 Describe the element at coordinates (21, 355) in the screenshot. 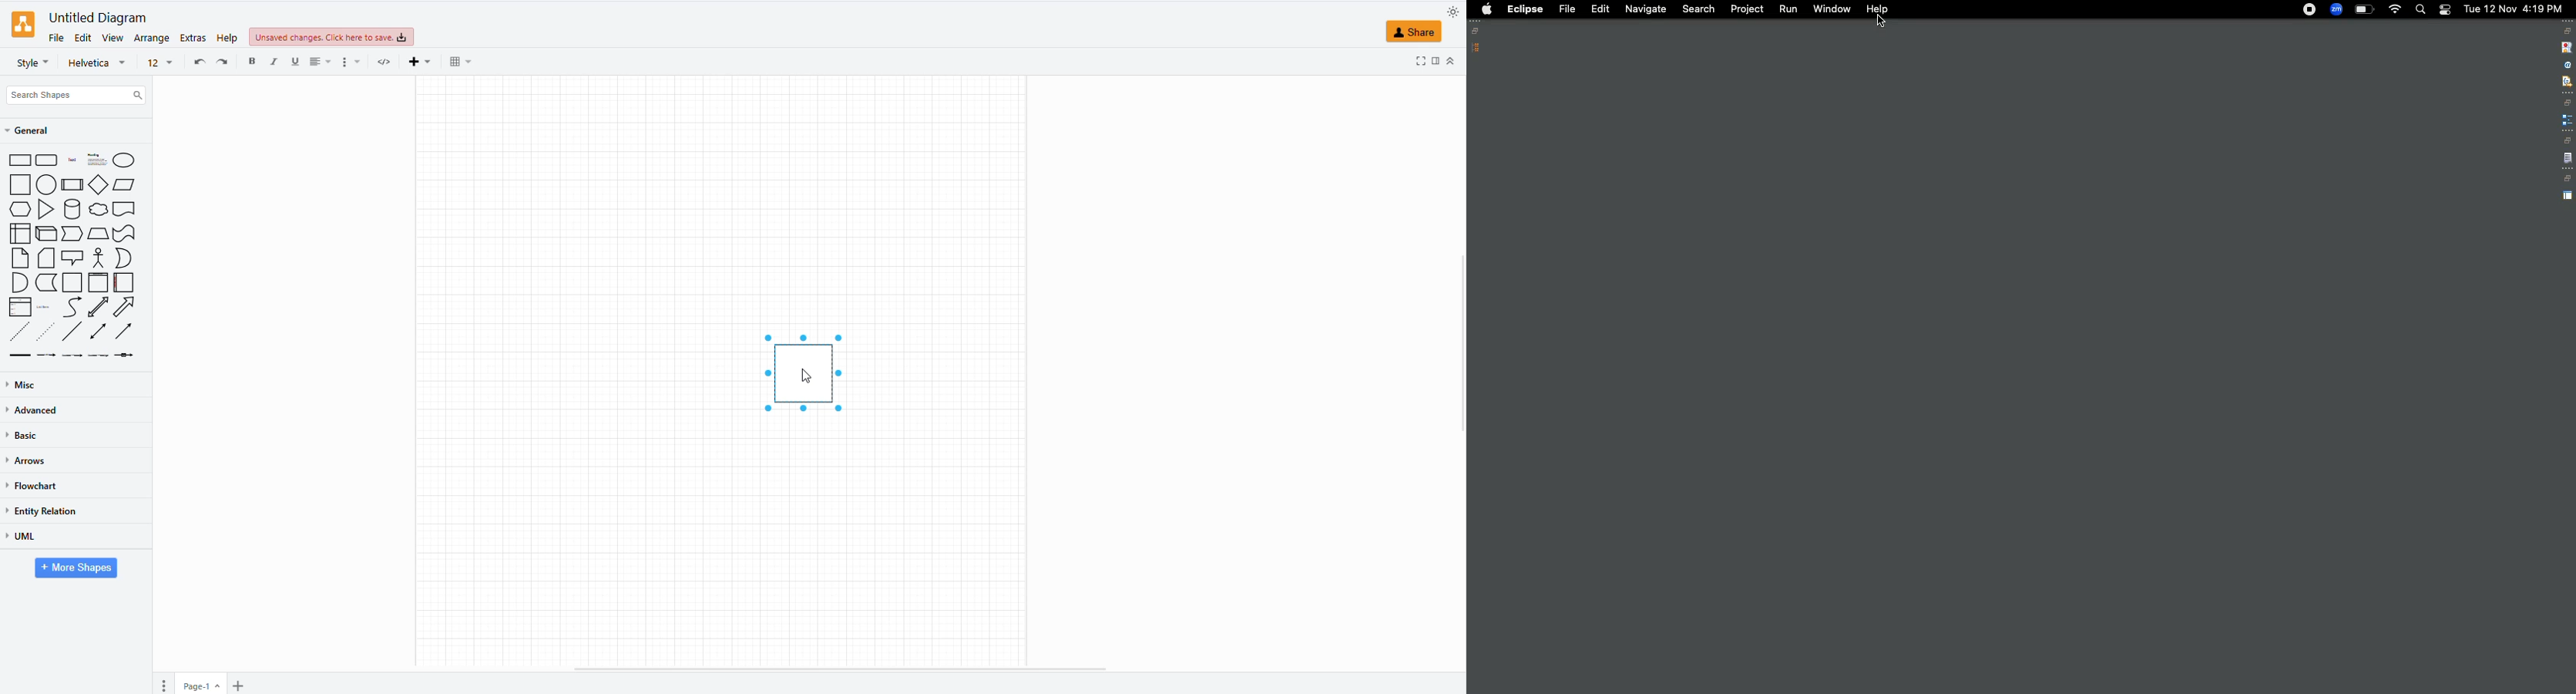

I see `link` at that location.